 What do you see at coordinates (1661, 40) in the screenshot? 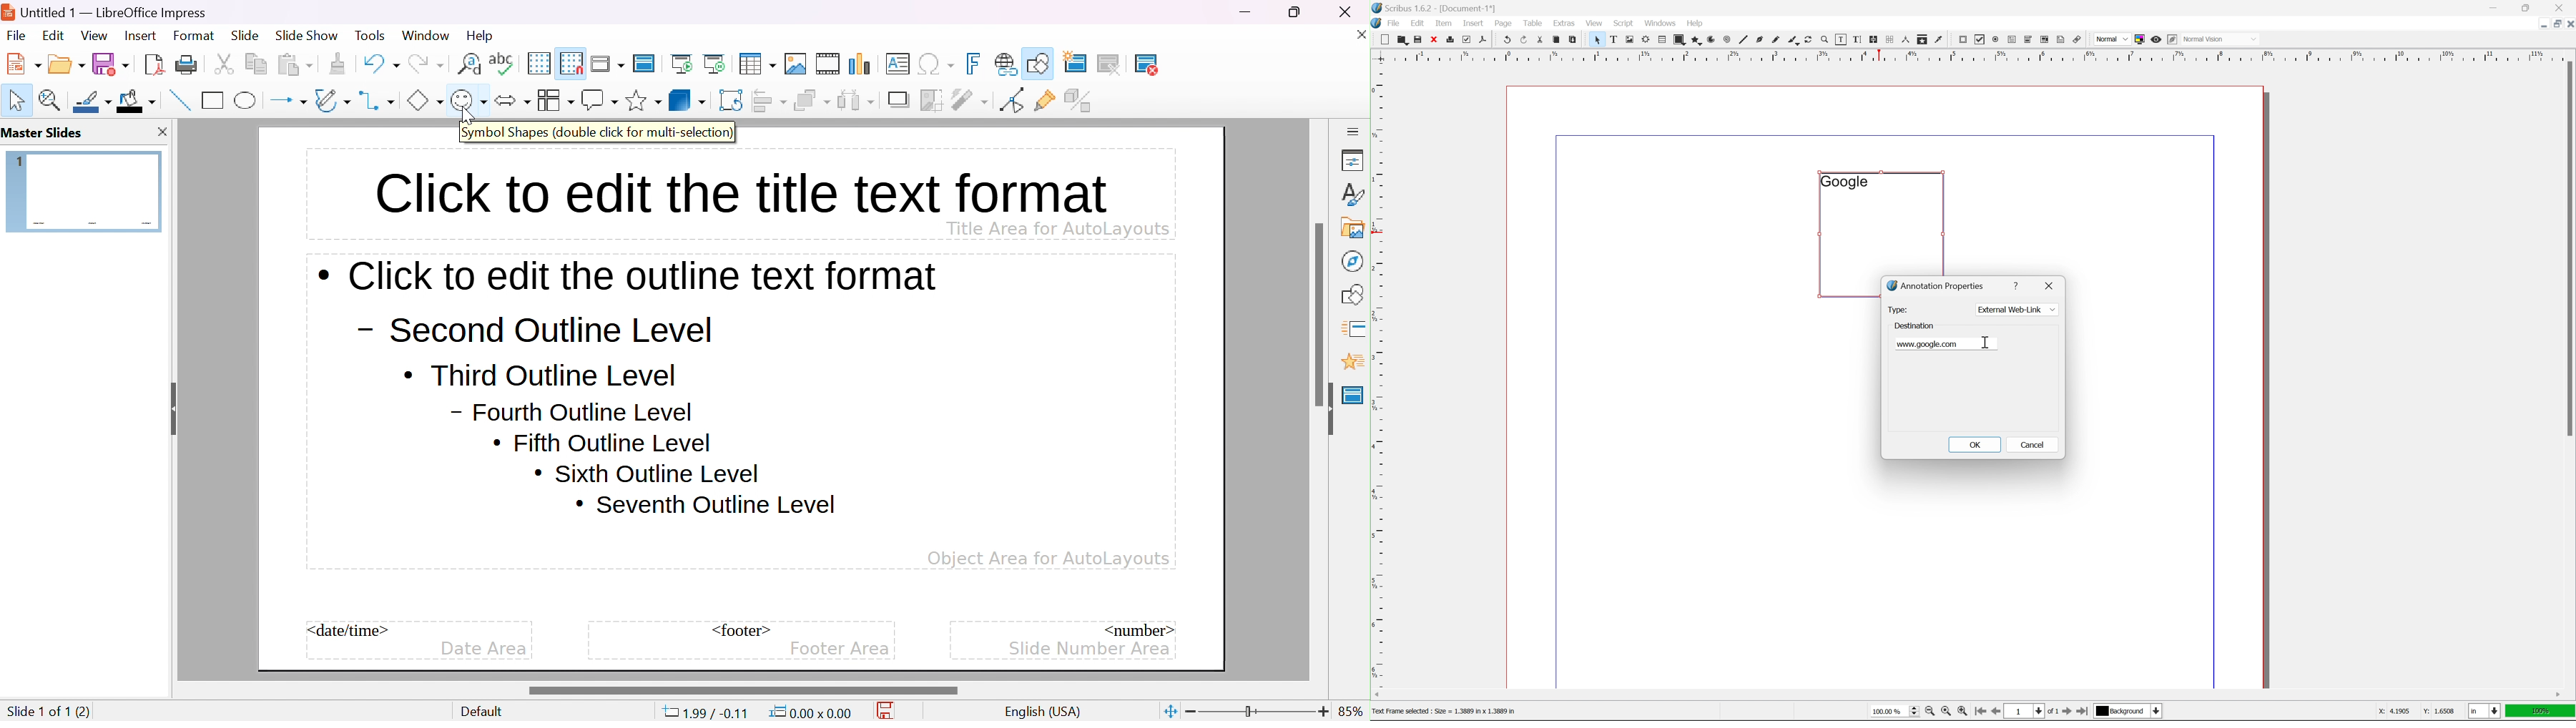
I see `table` at bounding box center [1661, 40].